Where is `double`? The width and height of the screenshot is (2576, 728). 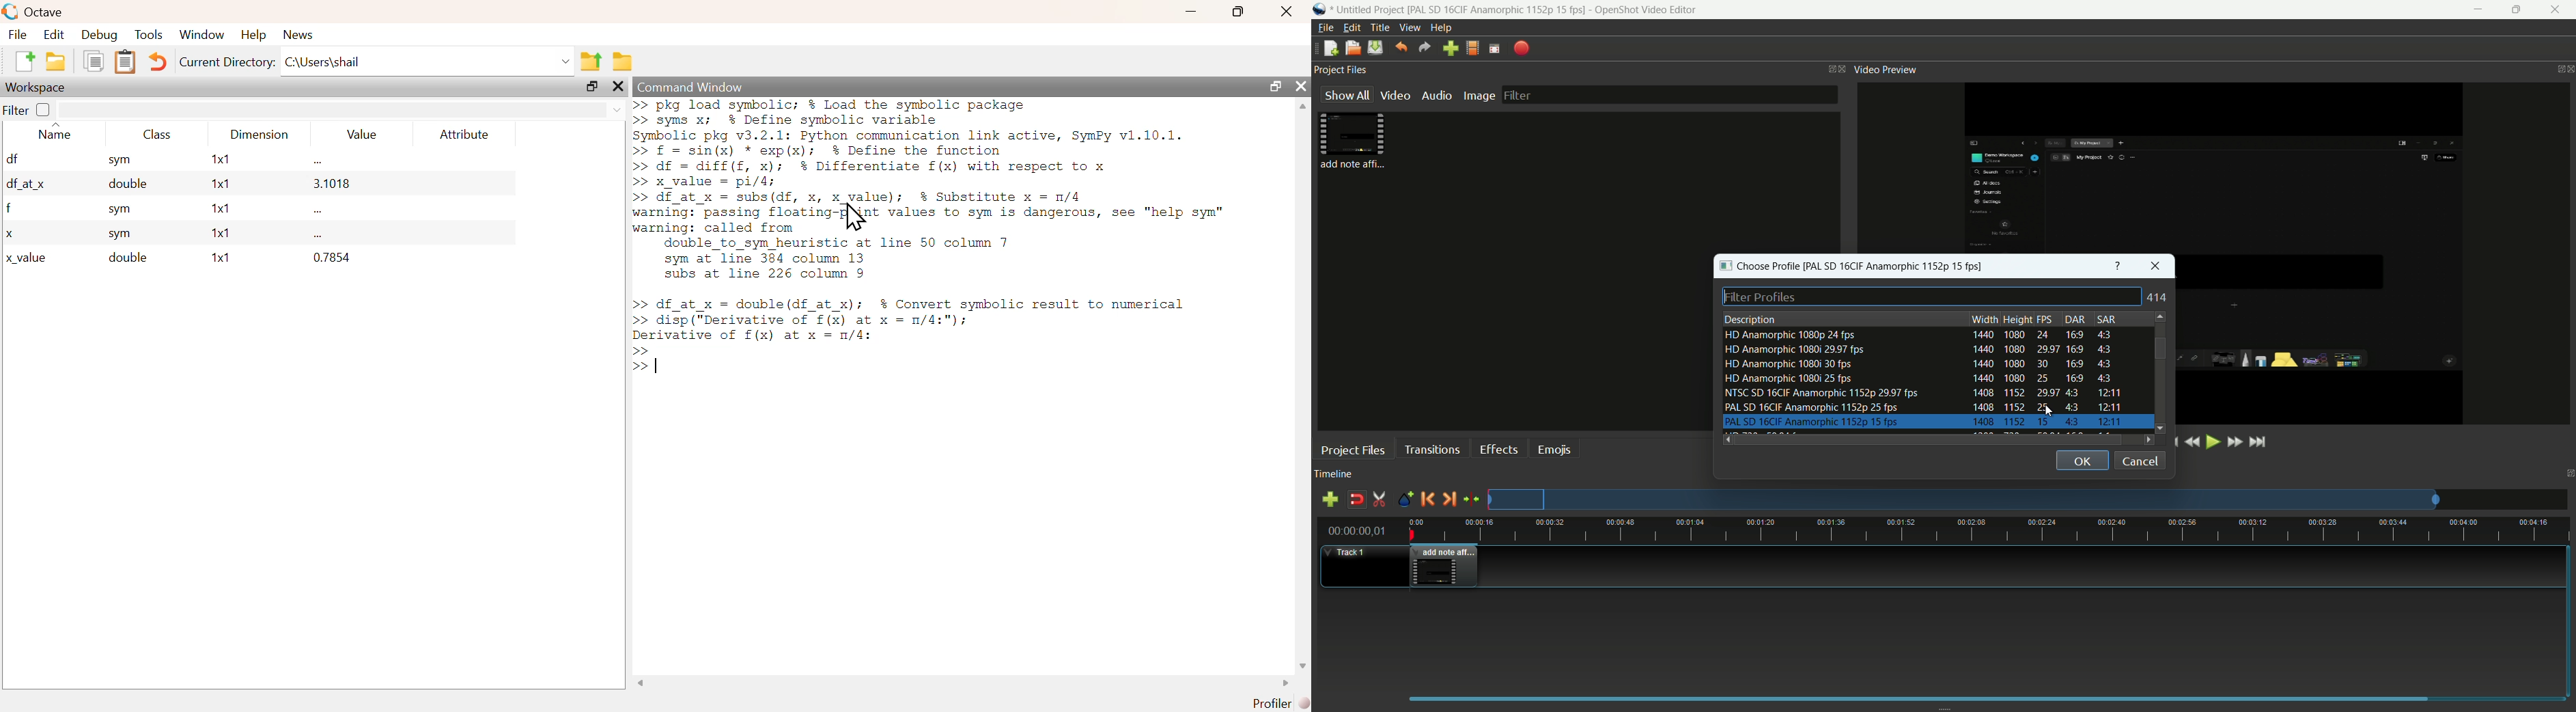 double is located at coordinates (122, 186).